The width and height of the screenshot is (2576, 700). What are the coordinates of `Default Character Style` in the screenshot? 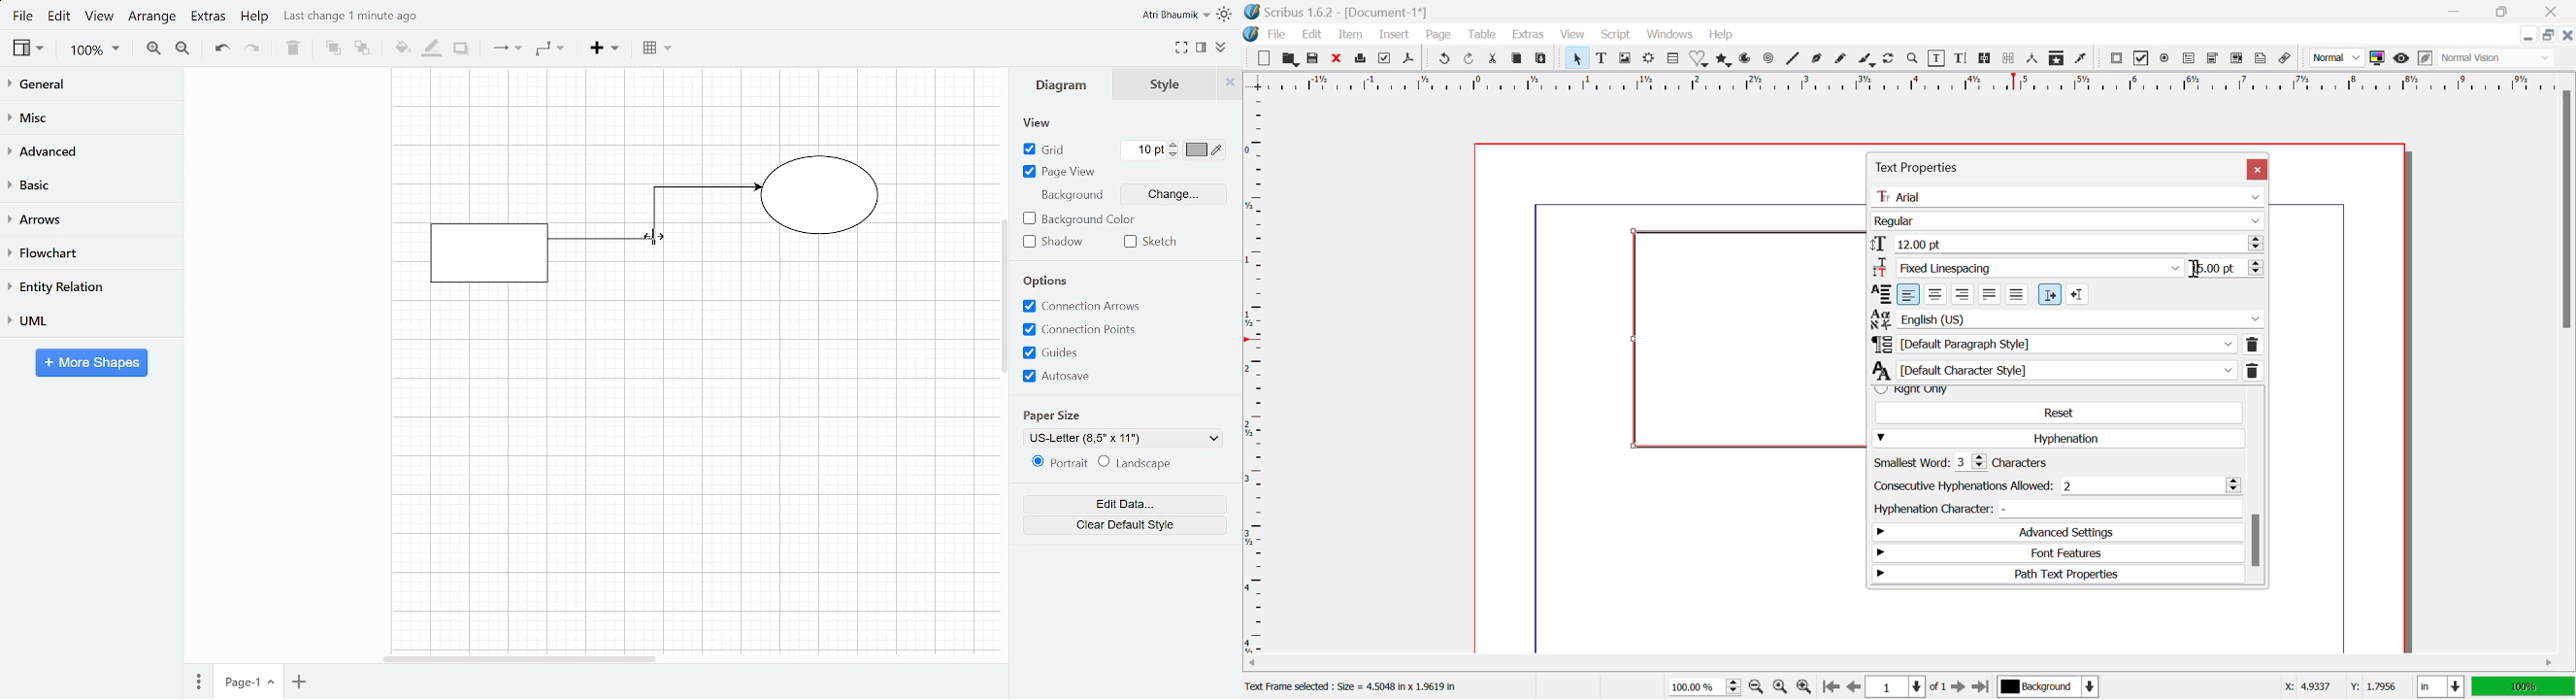 It's located at (2068, 370).